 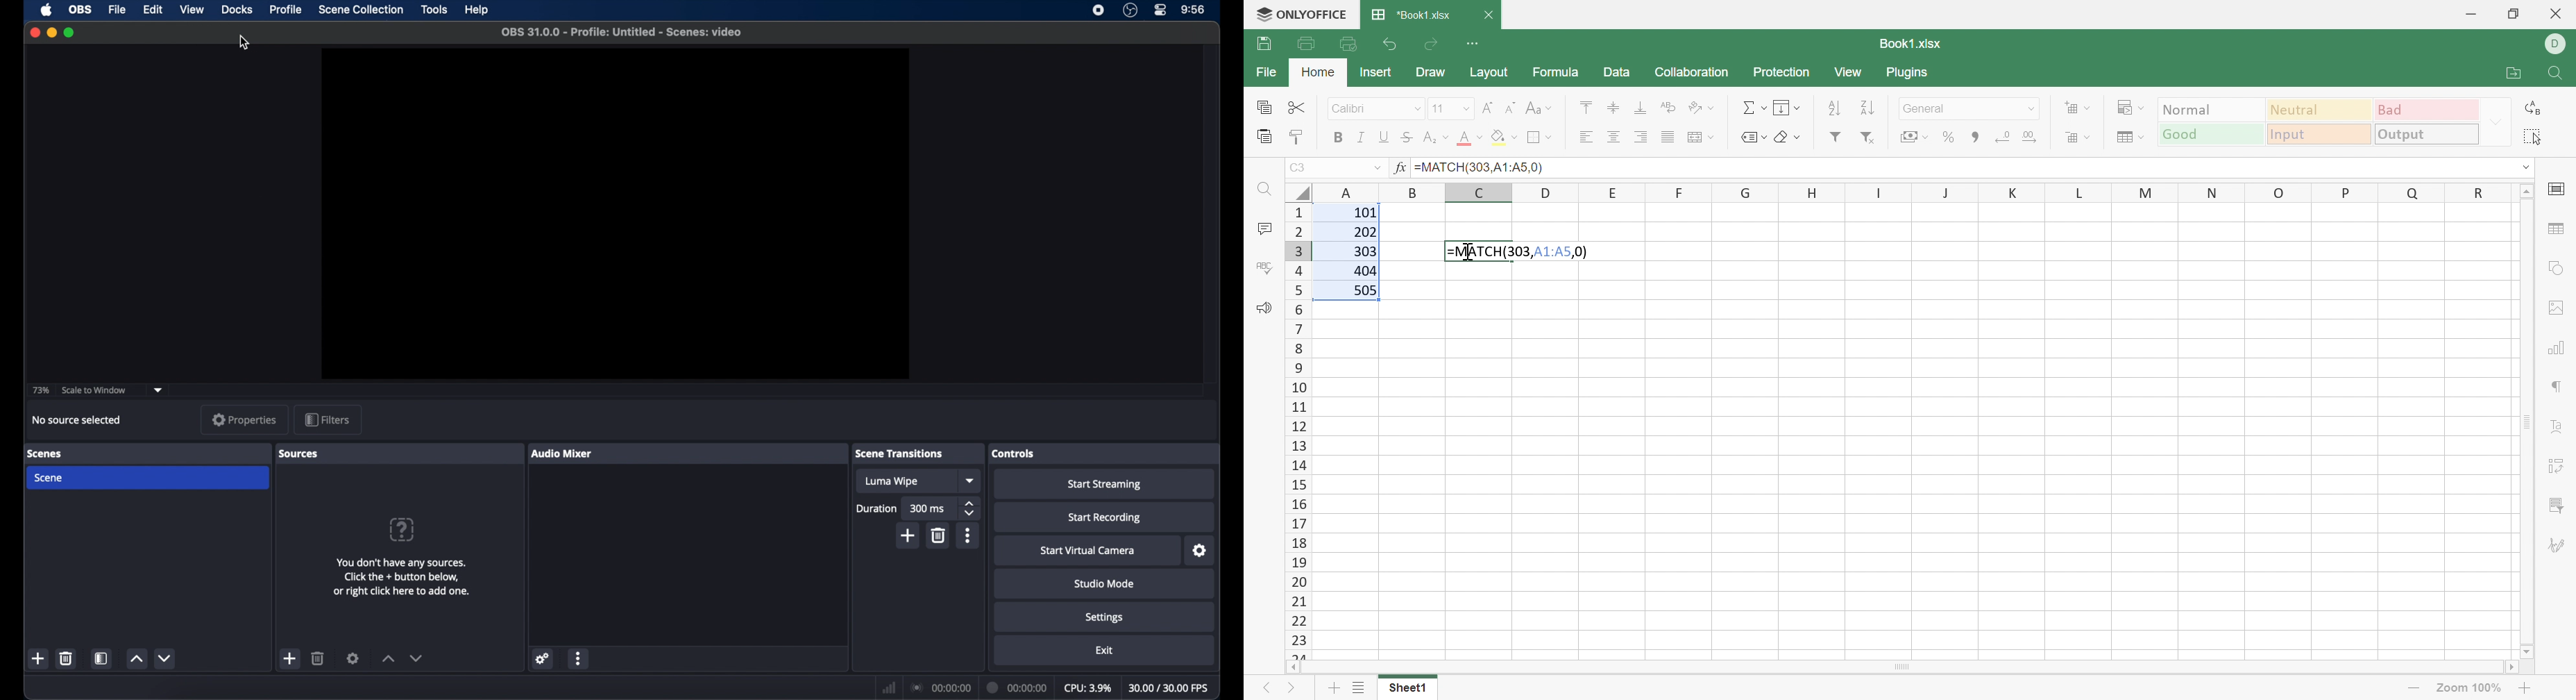 What do you see at coordinates (2527, 688) in the screenshot?
I see `Zoom in` at bounding box center [2527, 688].